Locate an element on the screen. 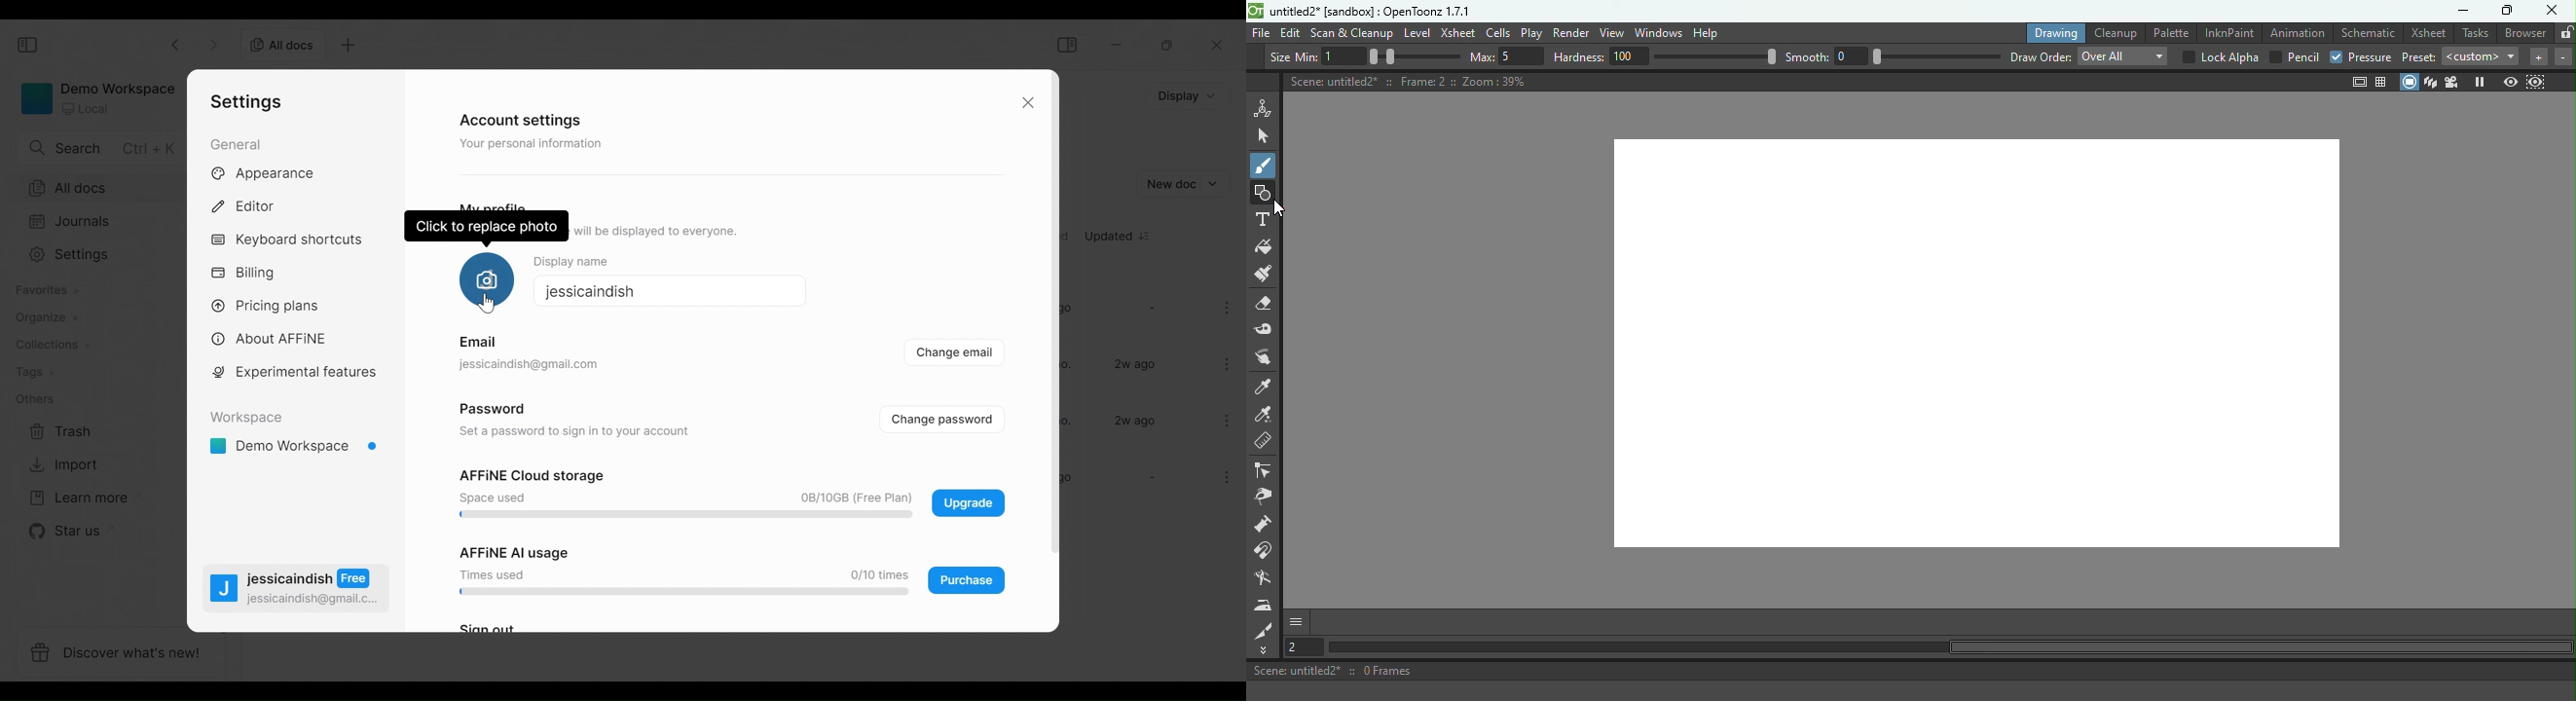 The height and width of the screenshot is (728, 2576). minimize is located at coordinates (1118, 44).